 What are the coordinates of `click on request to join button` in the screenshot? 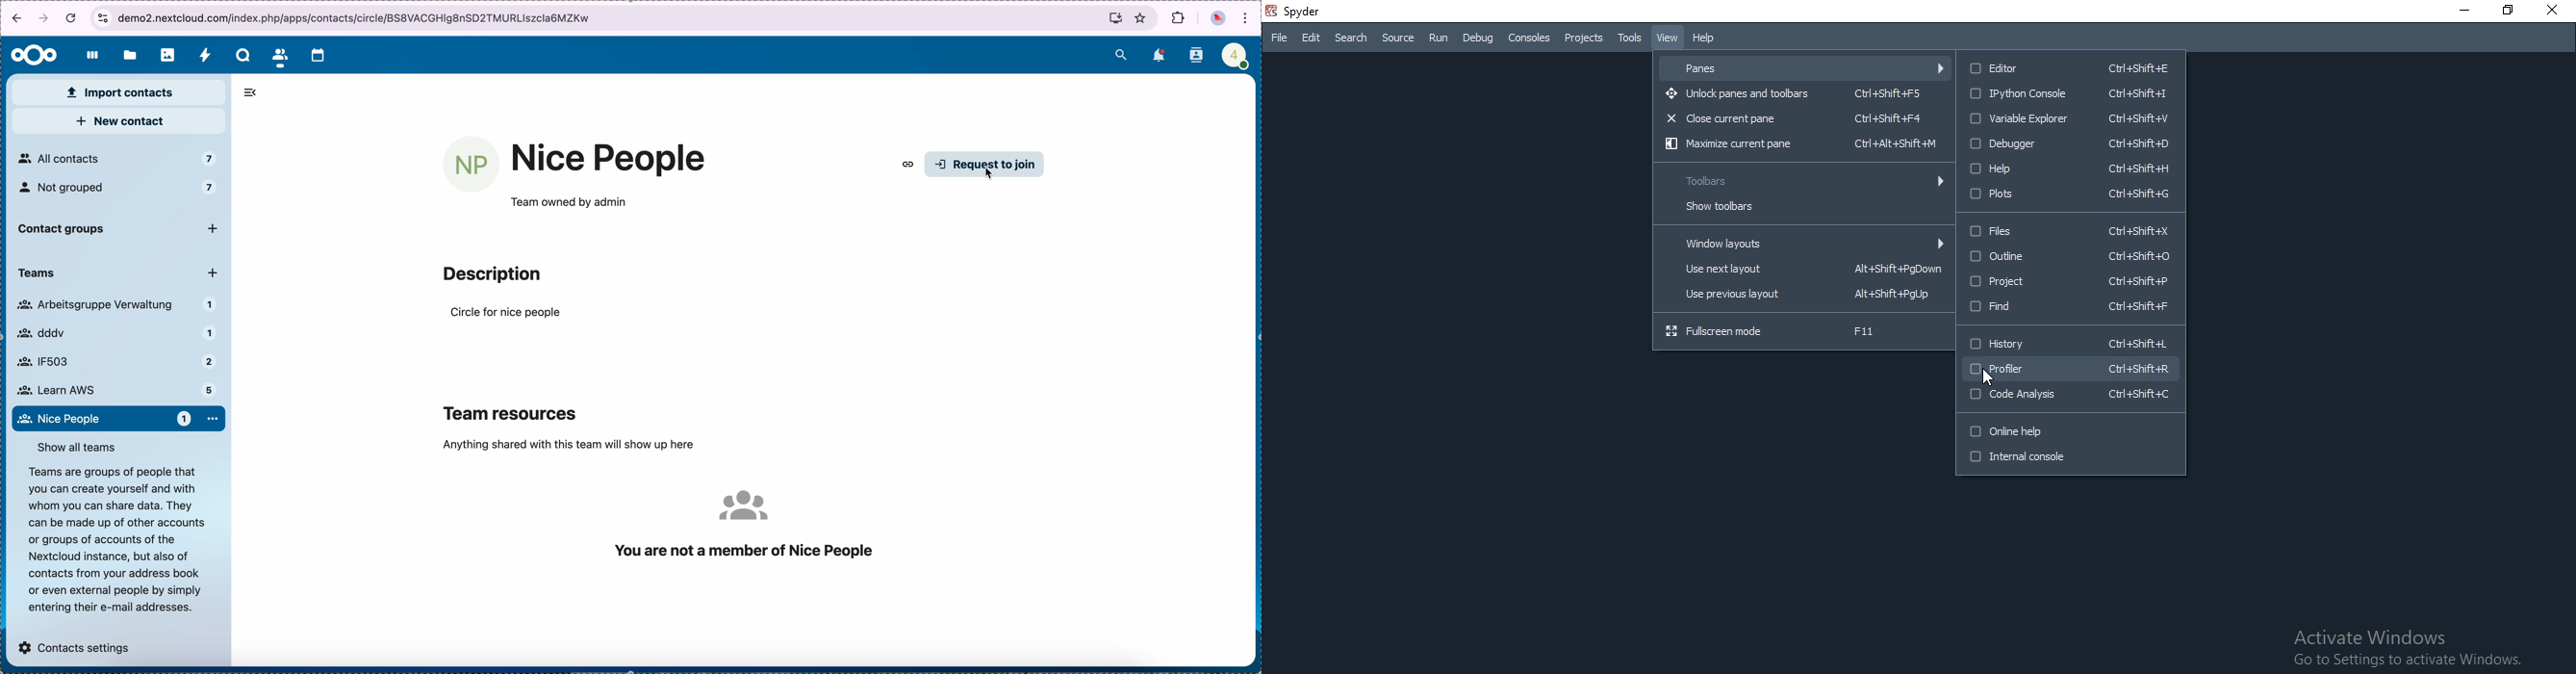 It's located at (986, 166).